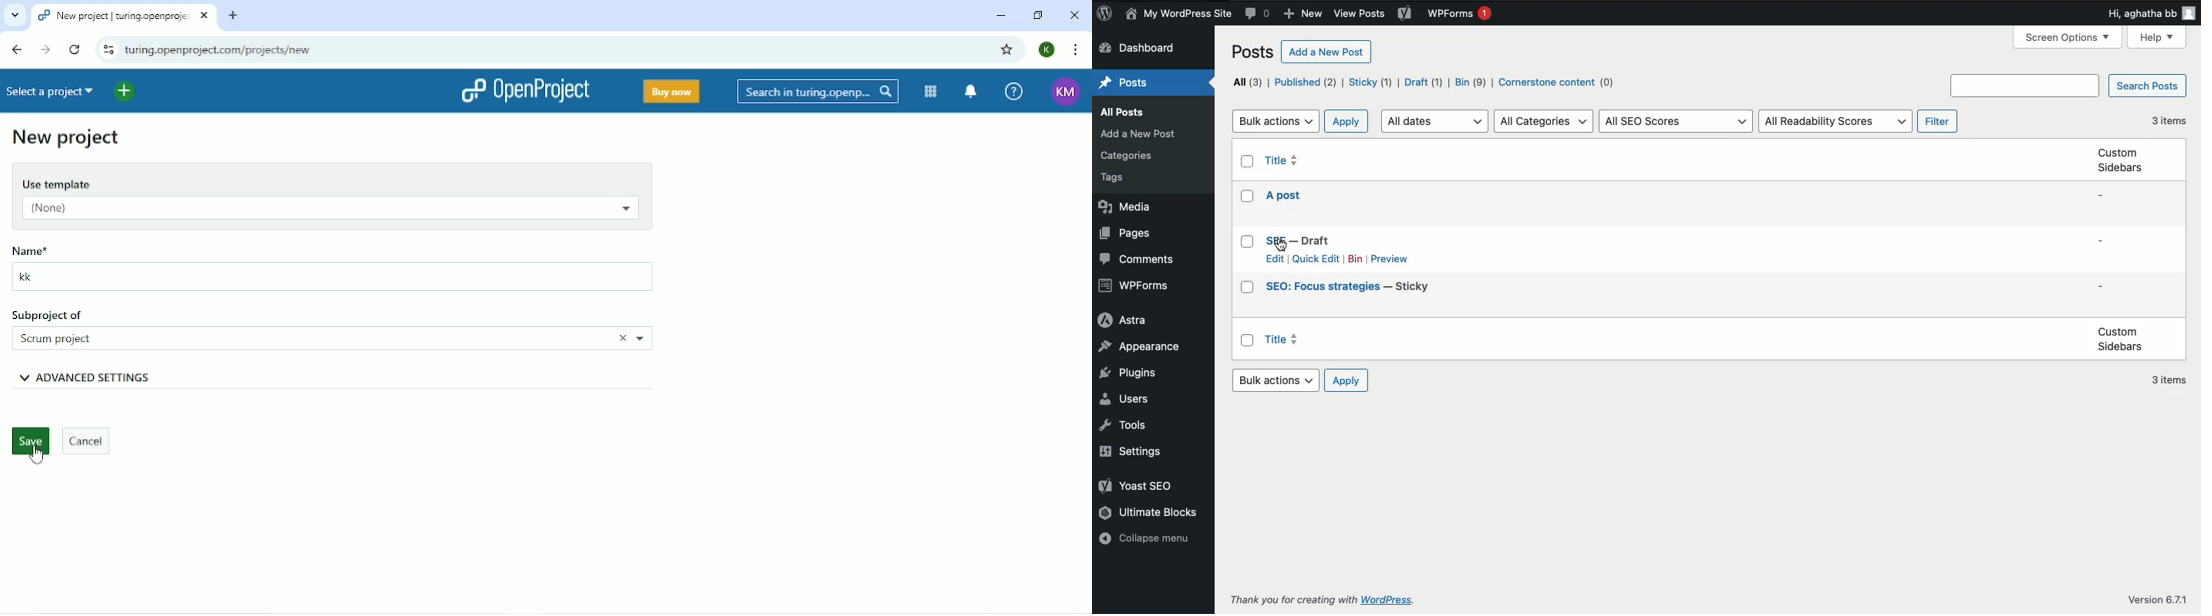  I want to click on Subproject of, so click(46, 313).